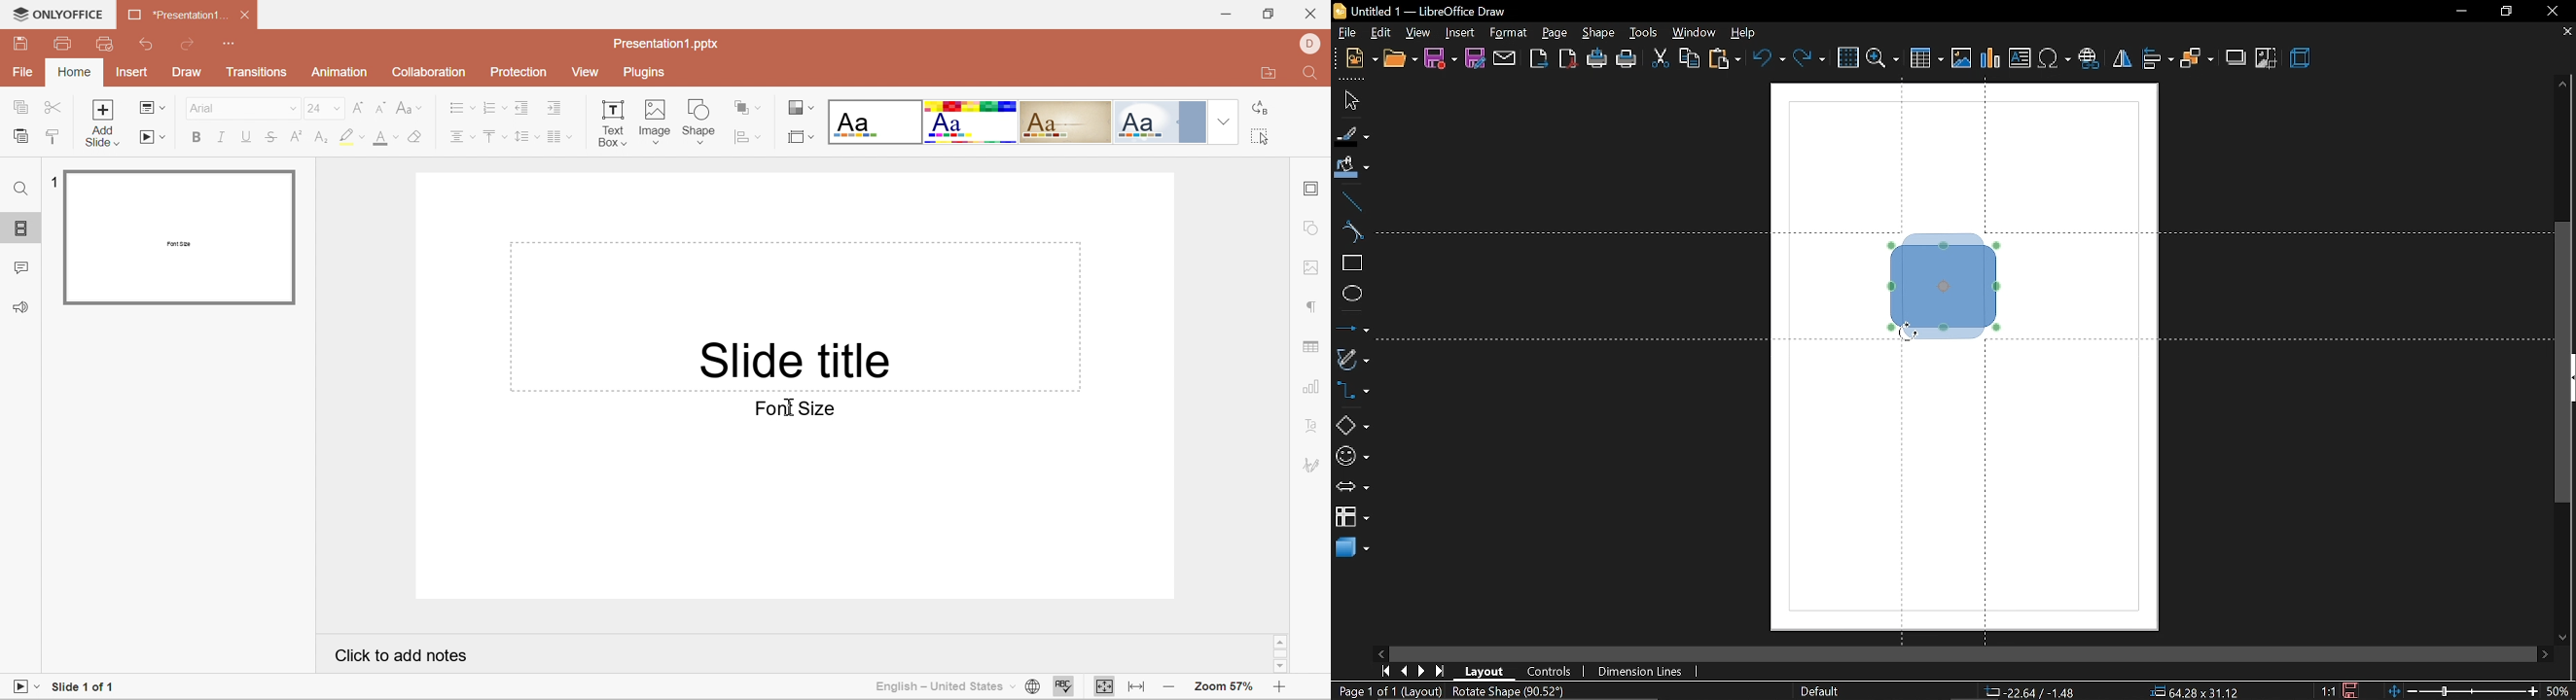 The height and width of the screenshot is (700, 2576). What do you see at coordinates (427, 73) in the screenshot?
I see `Collaboration` at bounding box center [427, 73].